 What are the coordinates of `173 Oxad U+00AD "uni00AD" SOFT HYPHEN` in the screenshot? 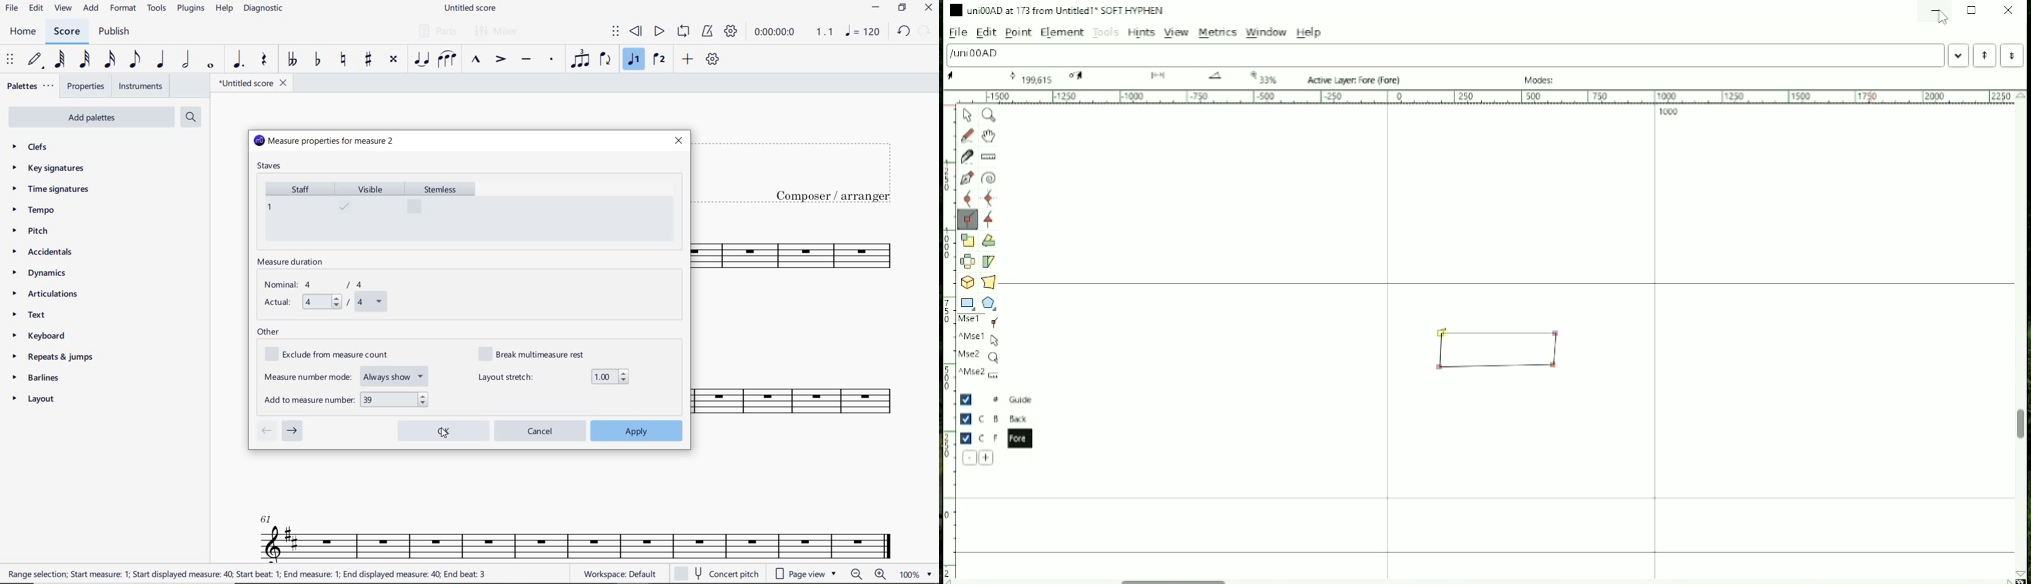 It's located at (1081, 76).